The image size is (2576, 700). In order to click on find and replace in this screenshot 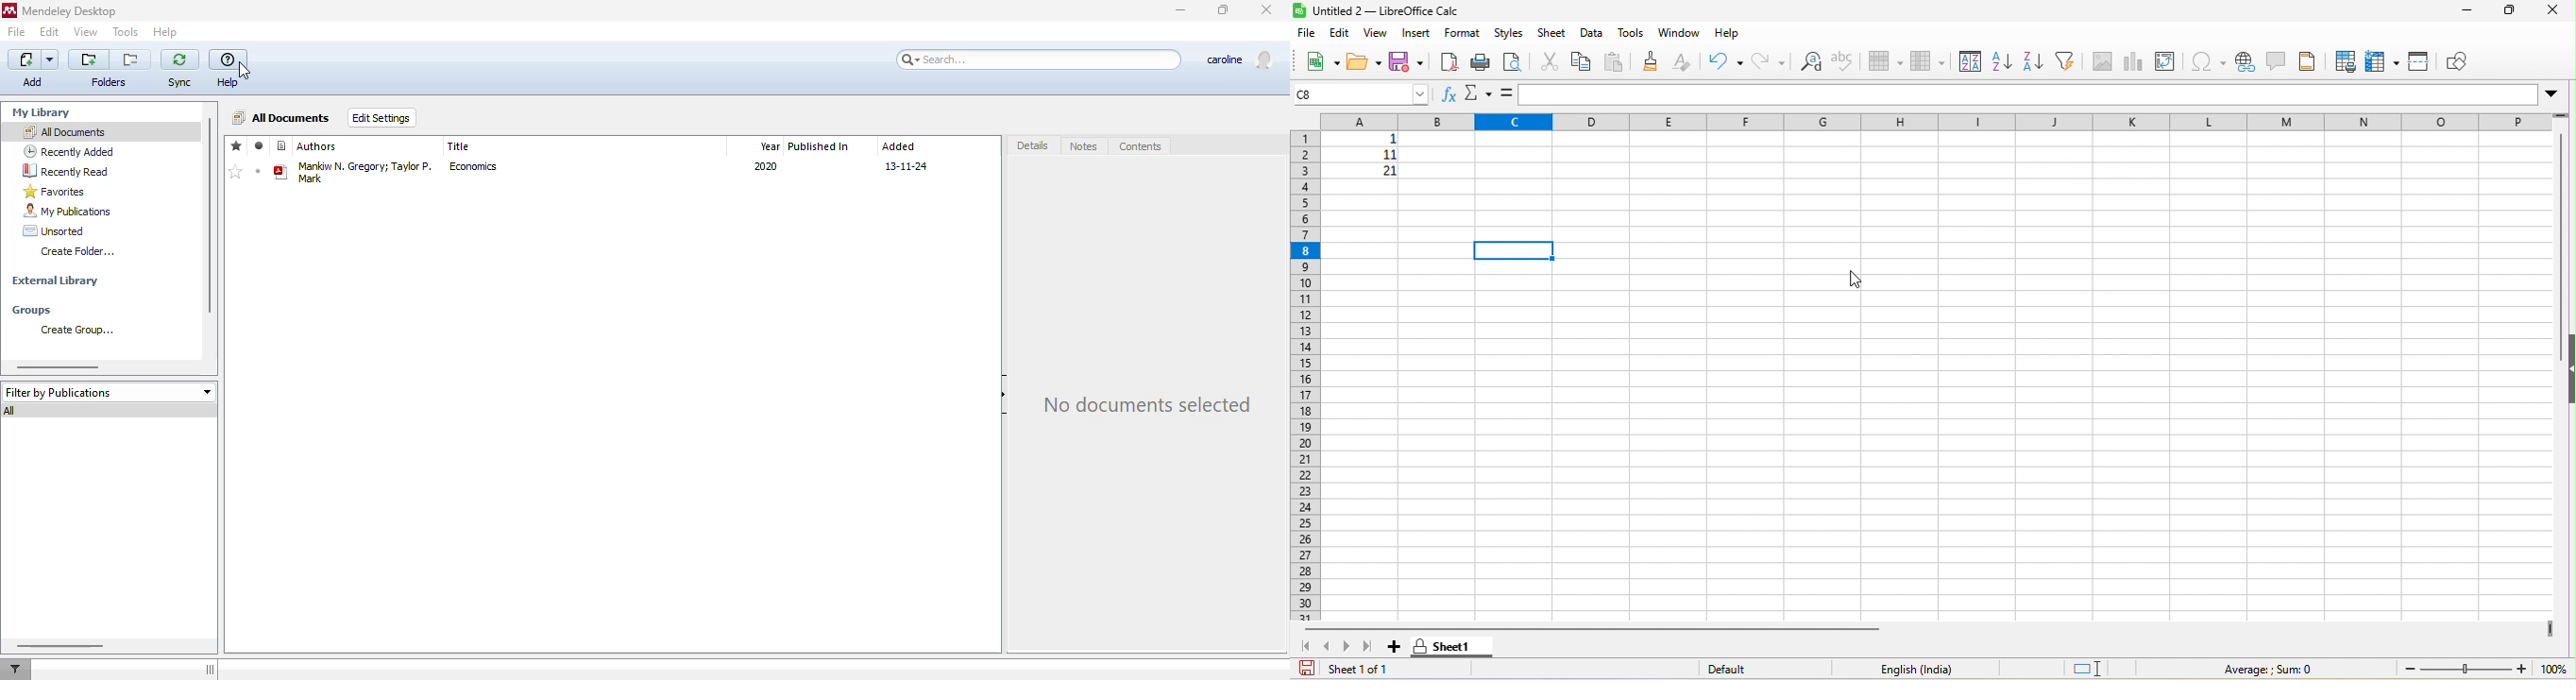, I will do `click(1818, 61)`.